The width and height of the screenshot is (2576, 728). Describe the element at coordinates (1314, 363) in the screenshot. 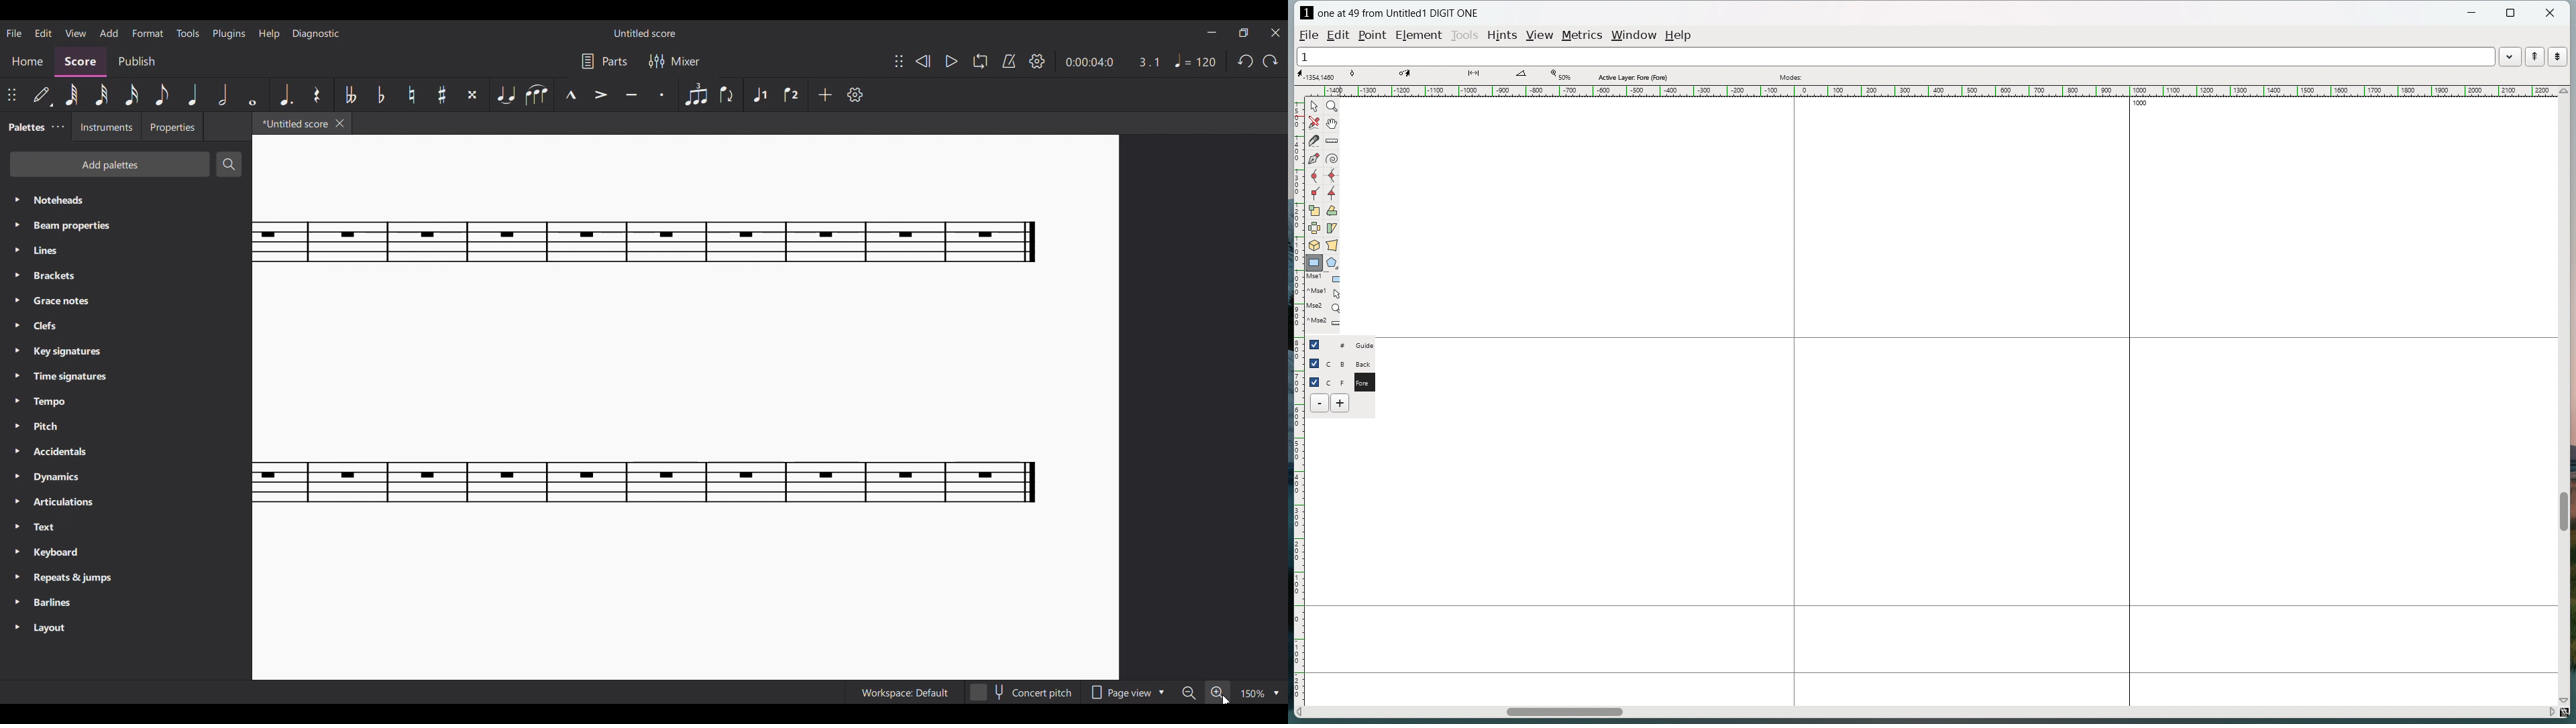

I see `checkbox` at that location.